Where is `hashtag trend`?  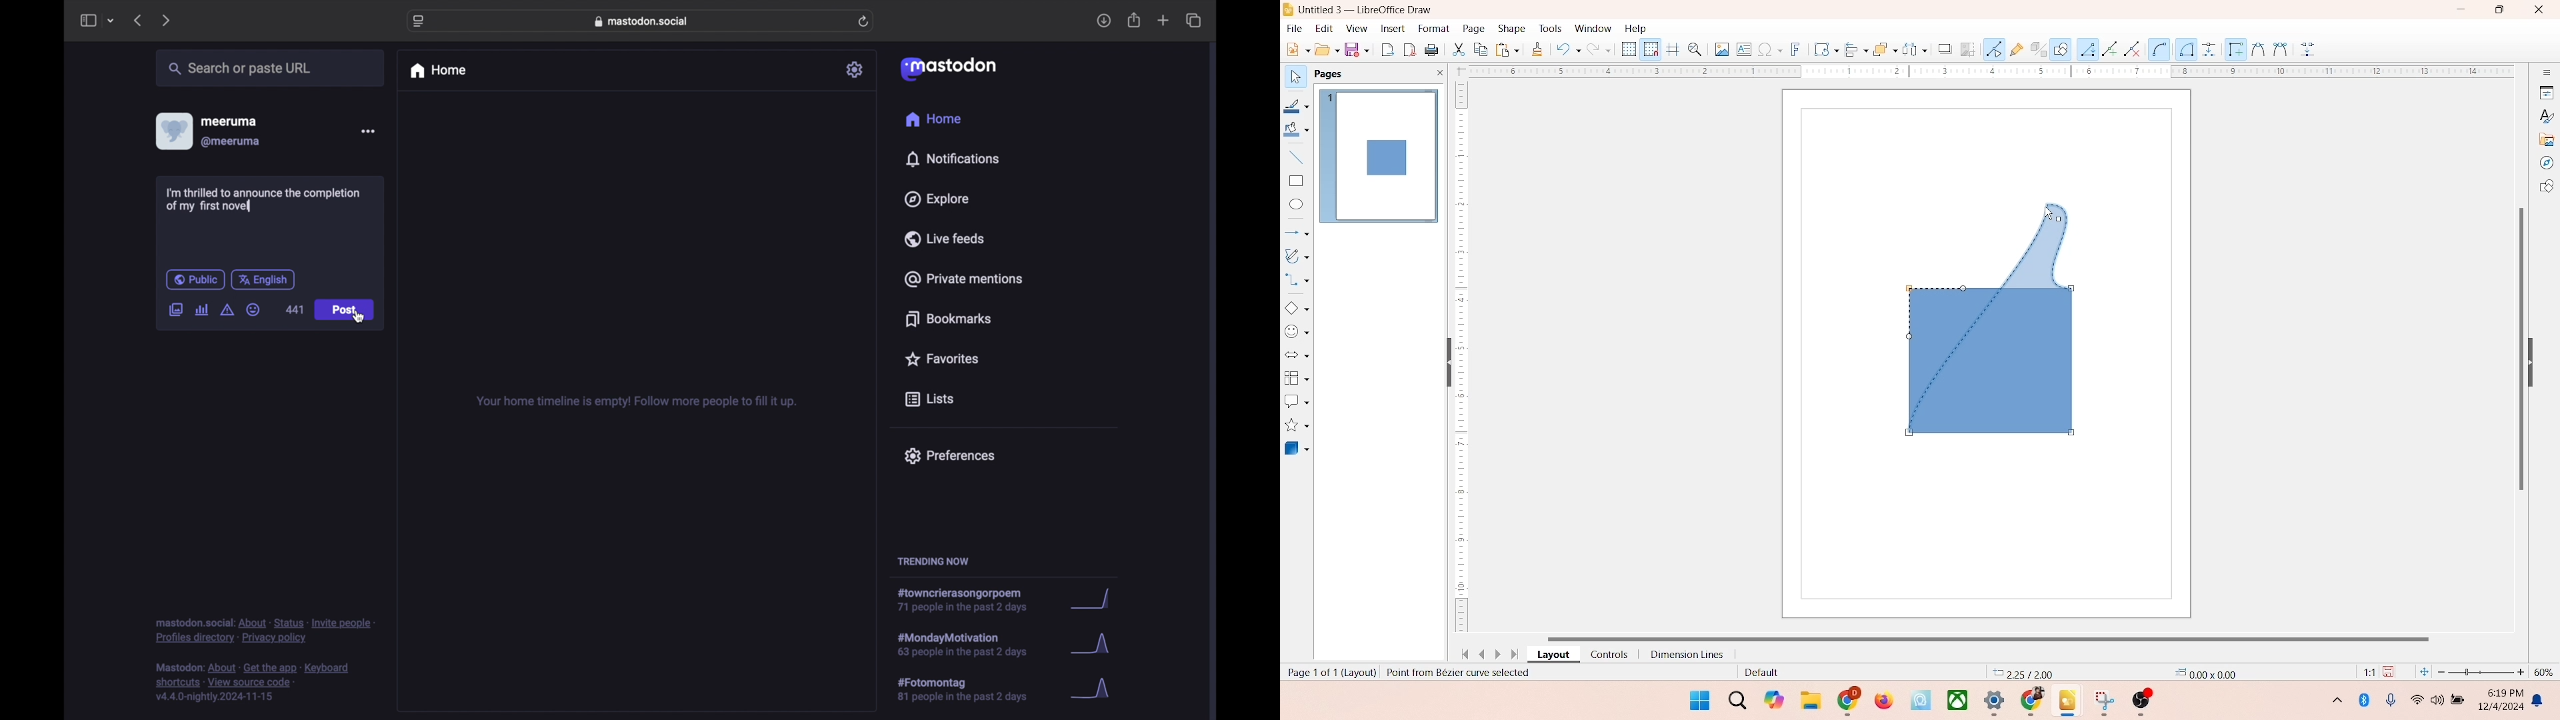
hashtag trend is located at coordinates (967, 600).